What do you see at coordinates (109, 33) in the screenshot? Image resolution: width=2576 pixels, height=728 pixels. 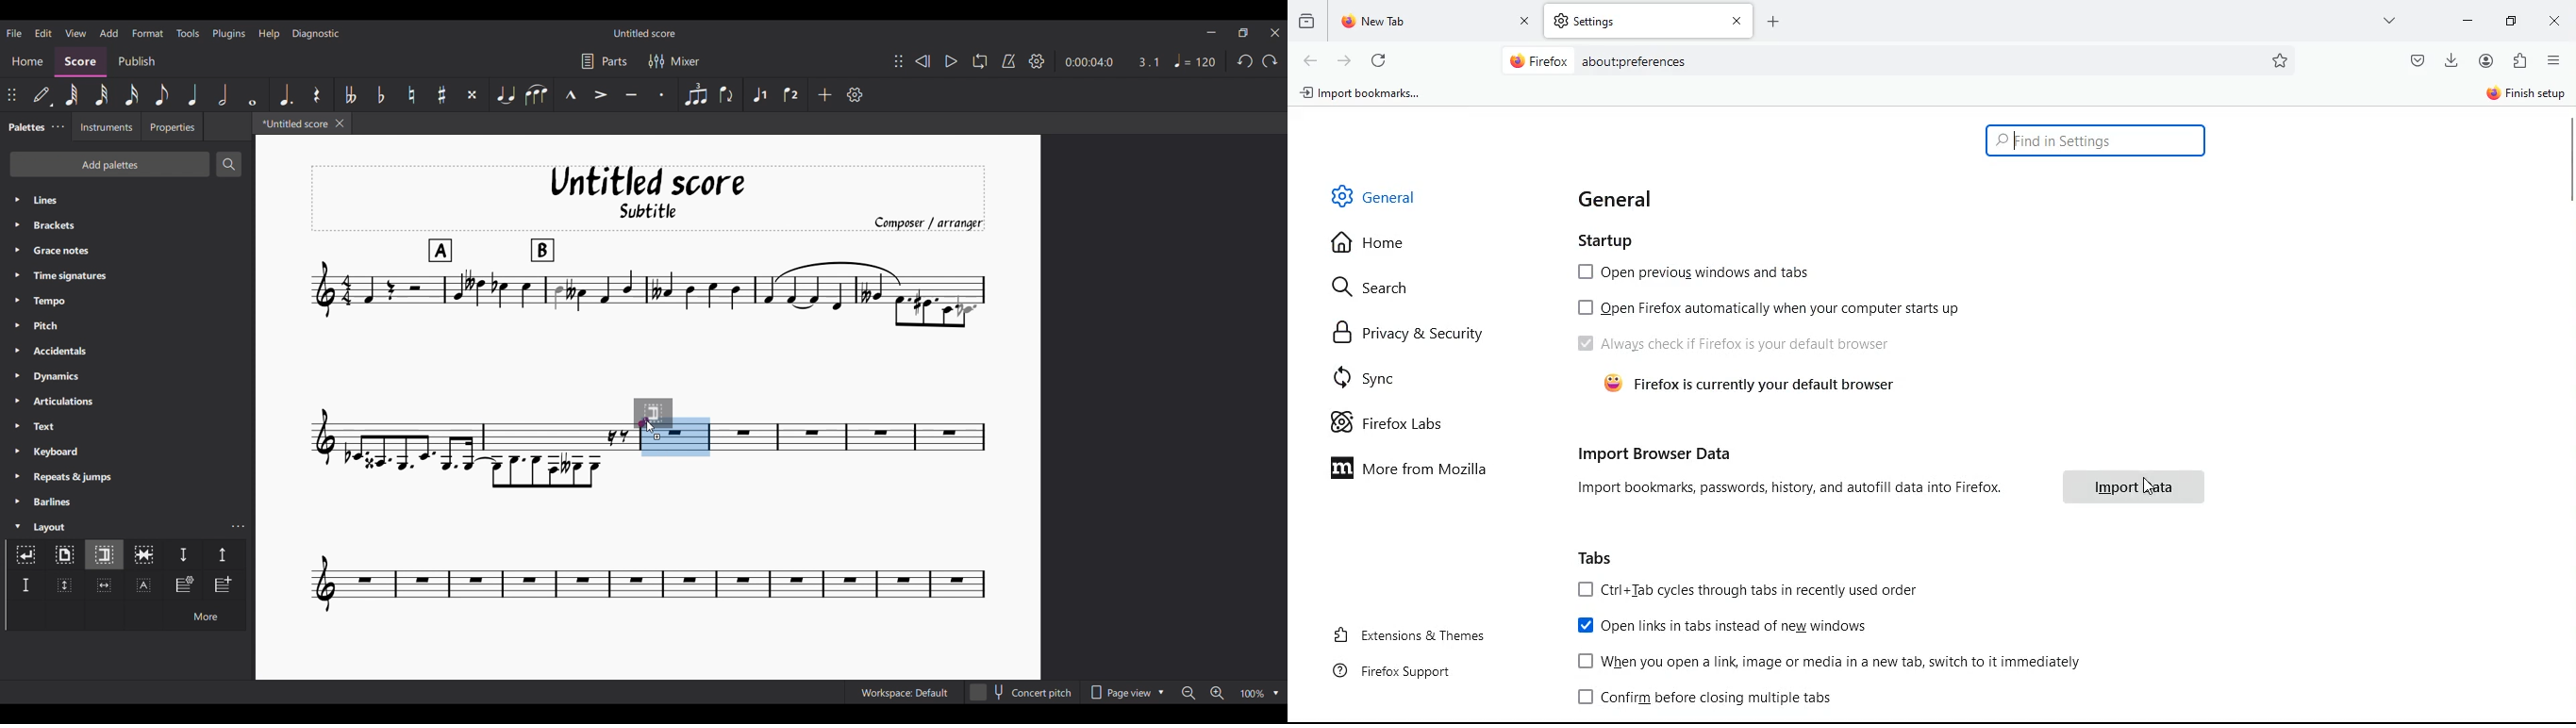 I see `Add menu` at bounding box center [109, 33].